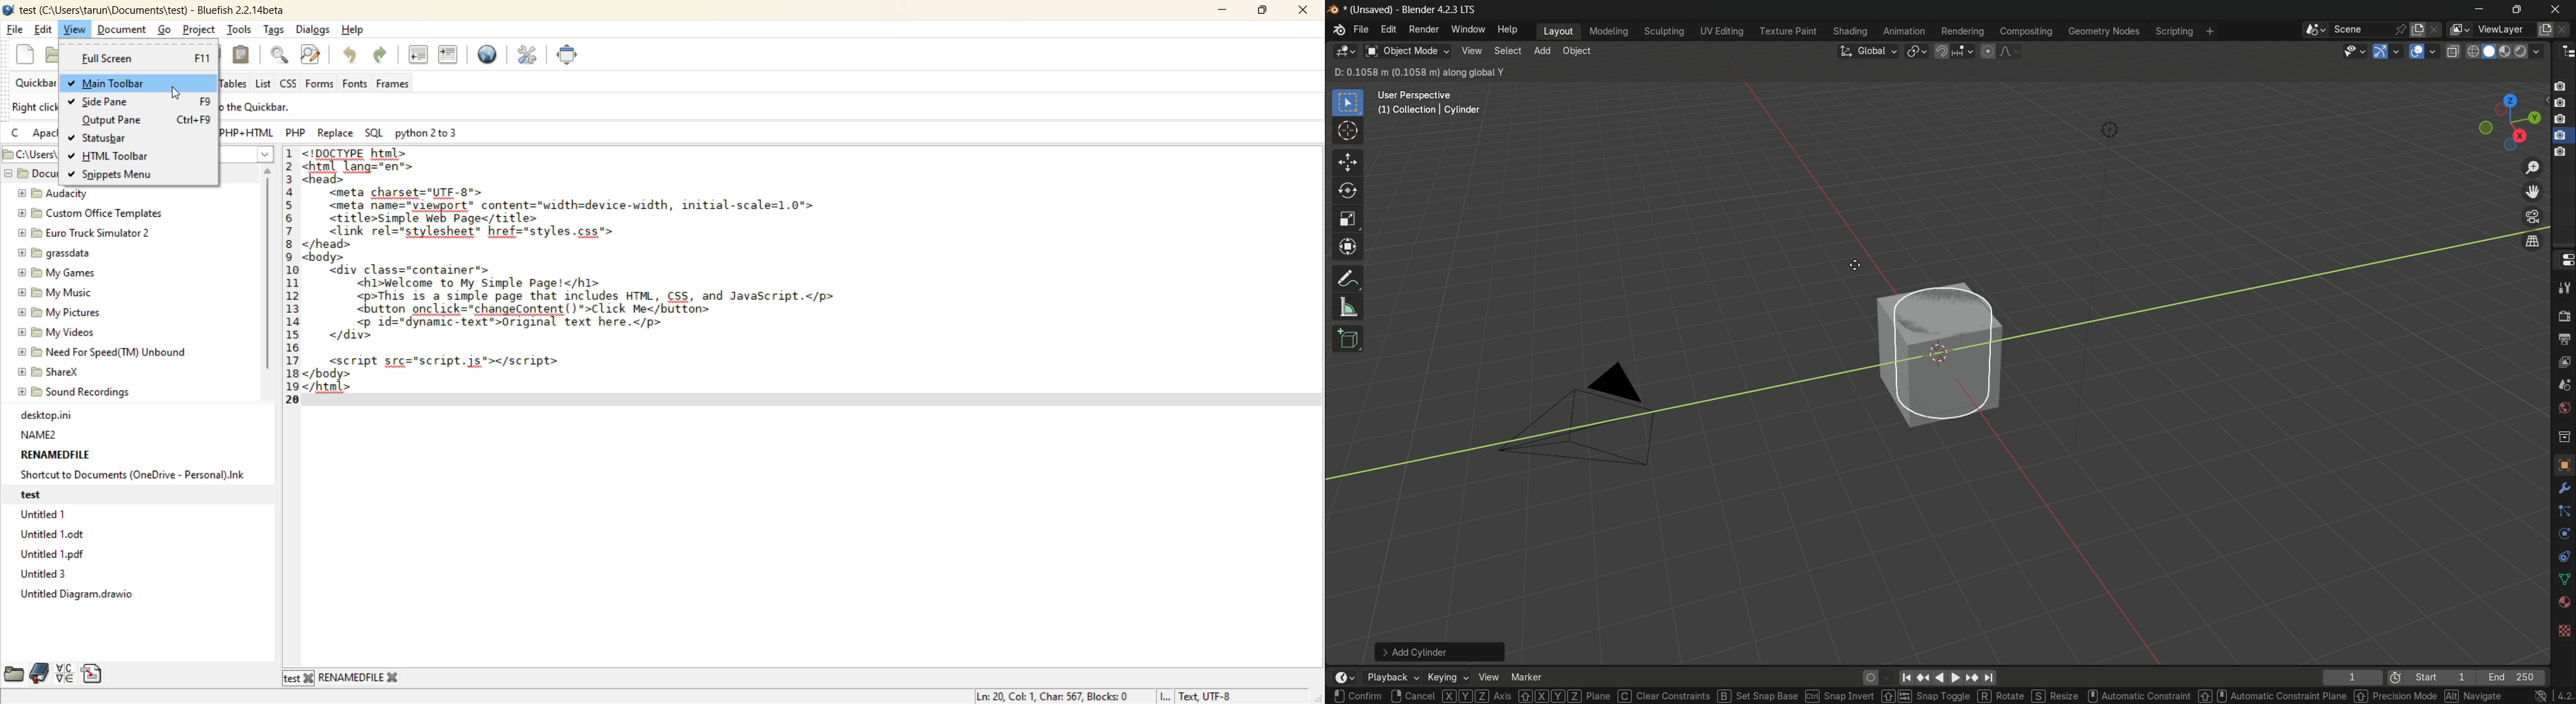 The image size is (2576, 728). What do you see at coordinates (1969, 677) in the screenshot?
I see `jump to keyframe` at bounding box center [1969, 677].